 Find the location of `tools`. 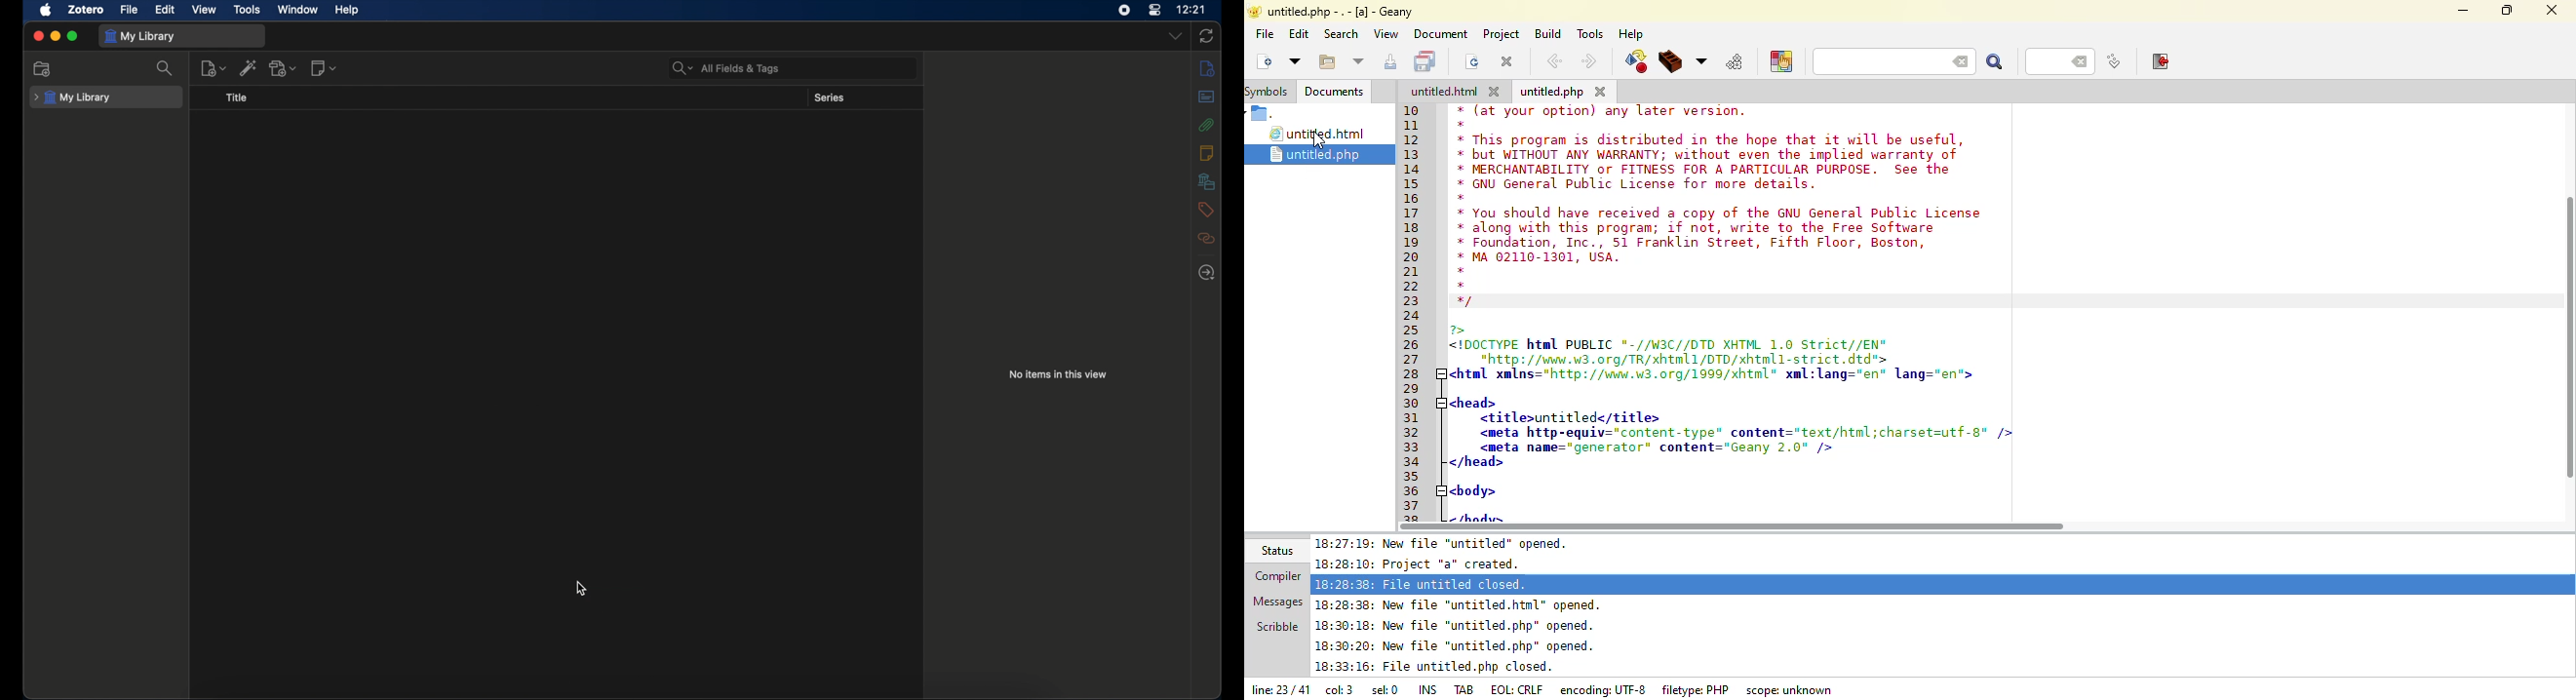

tools is located at coordinates (248, 10).